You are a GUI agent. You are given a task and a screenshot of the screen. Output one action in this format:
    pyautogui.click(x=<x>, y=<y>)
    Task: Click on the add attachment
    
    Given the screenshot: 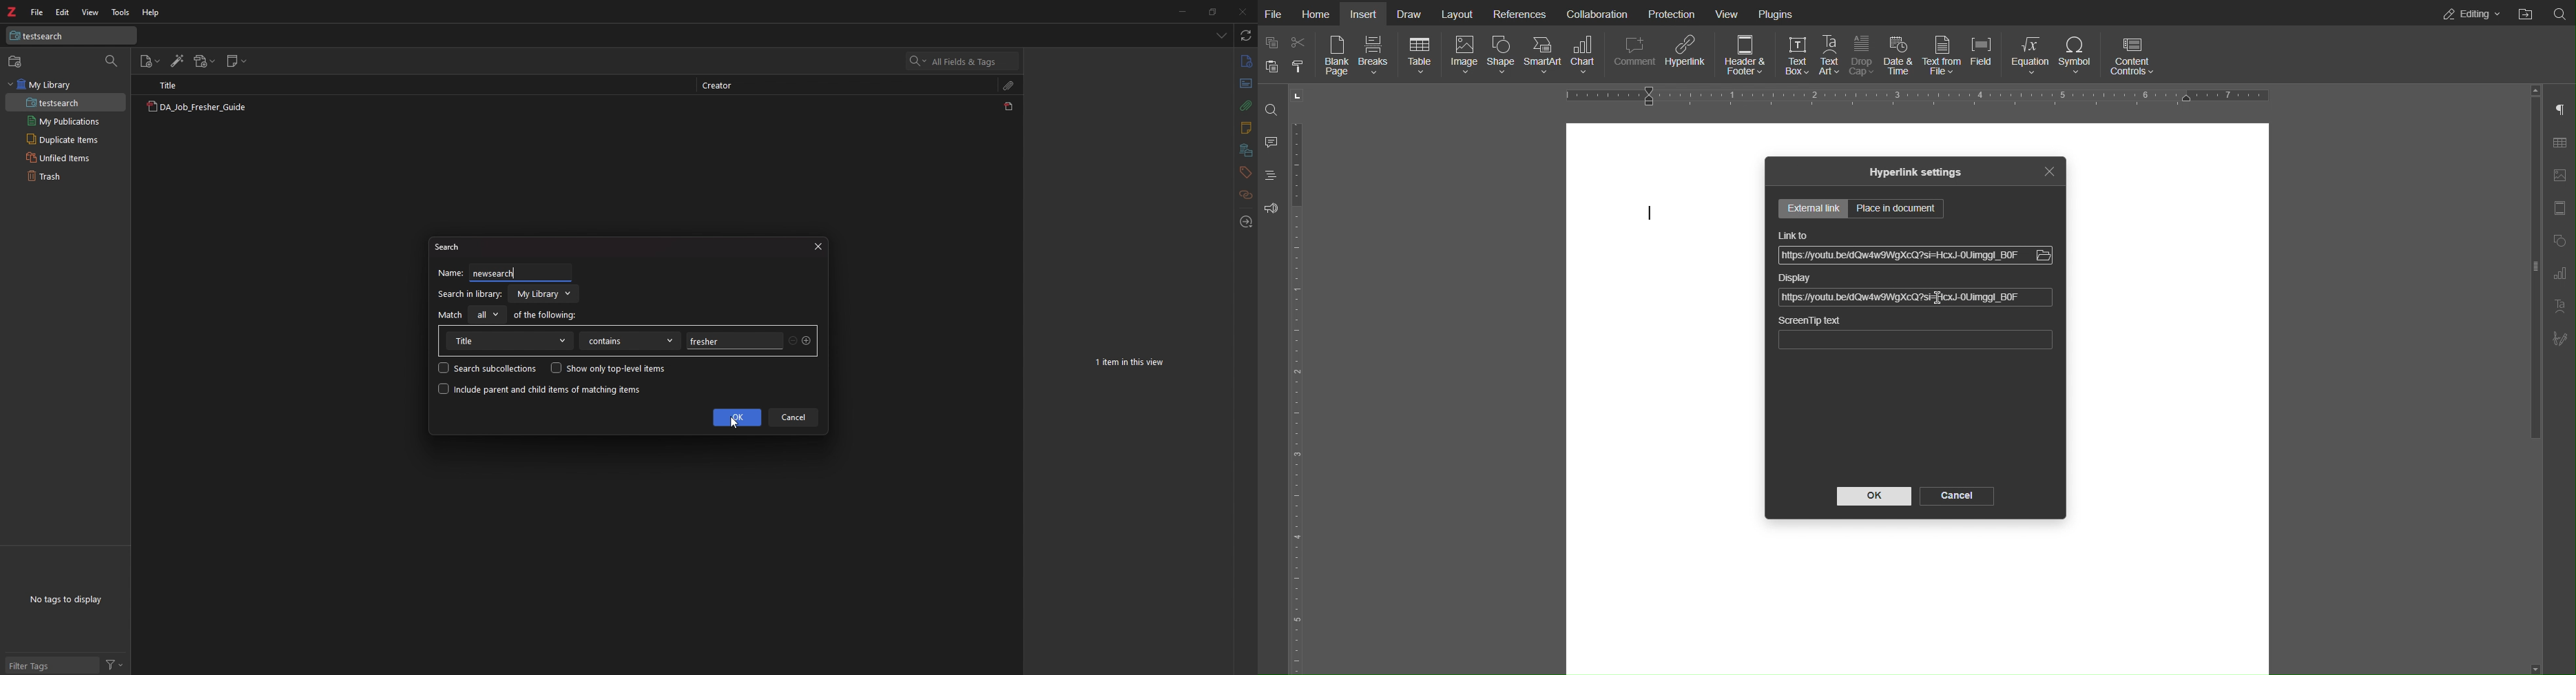 What is the action you would take?
    pyautogui.click(x=205, y=61)
    